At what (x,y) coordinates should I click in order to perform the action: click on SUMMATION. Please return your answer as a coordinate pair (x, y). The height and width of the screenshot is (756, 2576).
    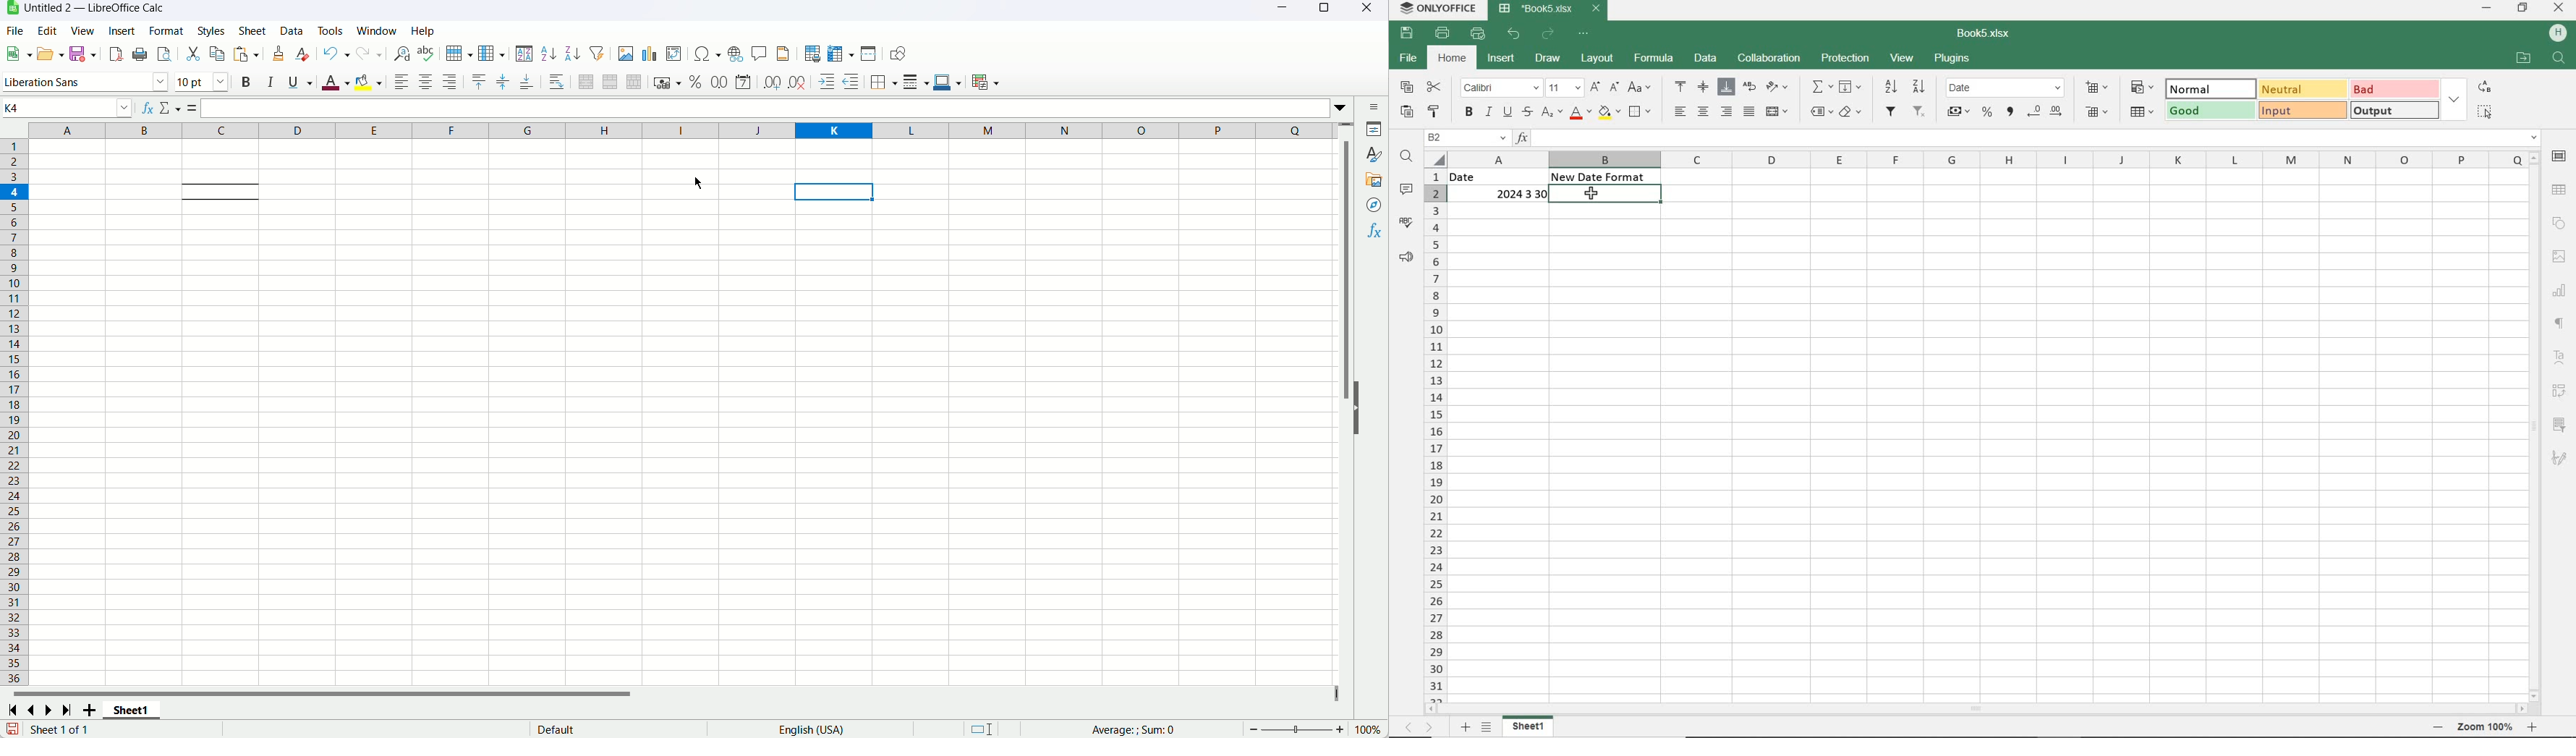
    Looking at the image, I should click on (1822, 88).